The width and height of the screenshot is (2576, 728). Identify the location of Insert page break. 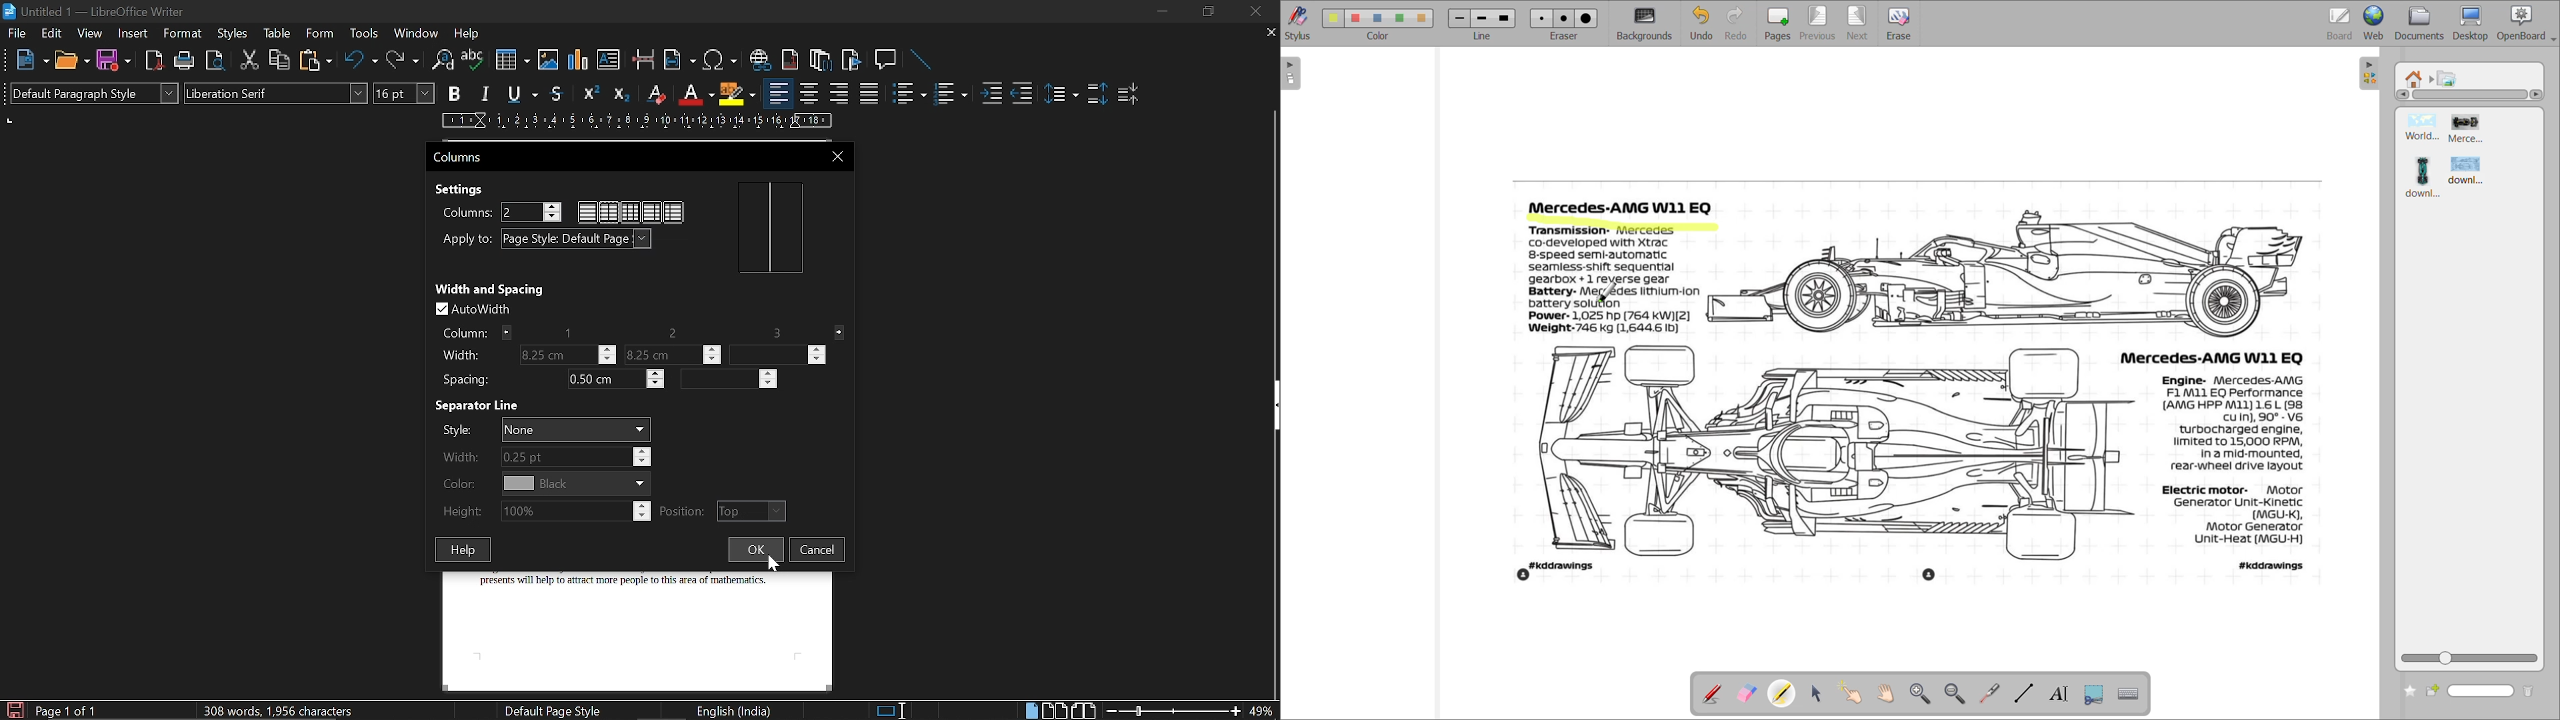
(642, 60).